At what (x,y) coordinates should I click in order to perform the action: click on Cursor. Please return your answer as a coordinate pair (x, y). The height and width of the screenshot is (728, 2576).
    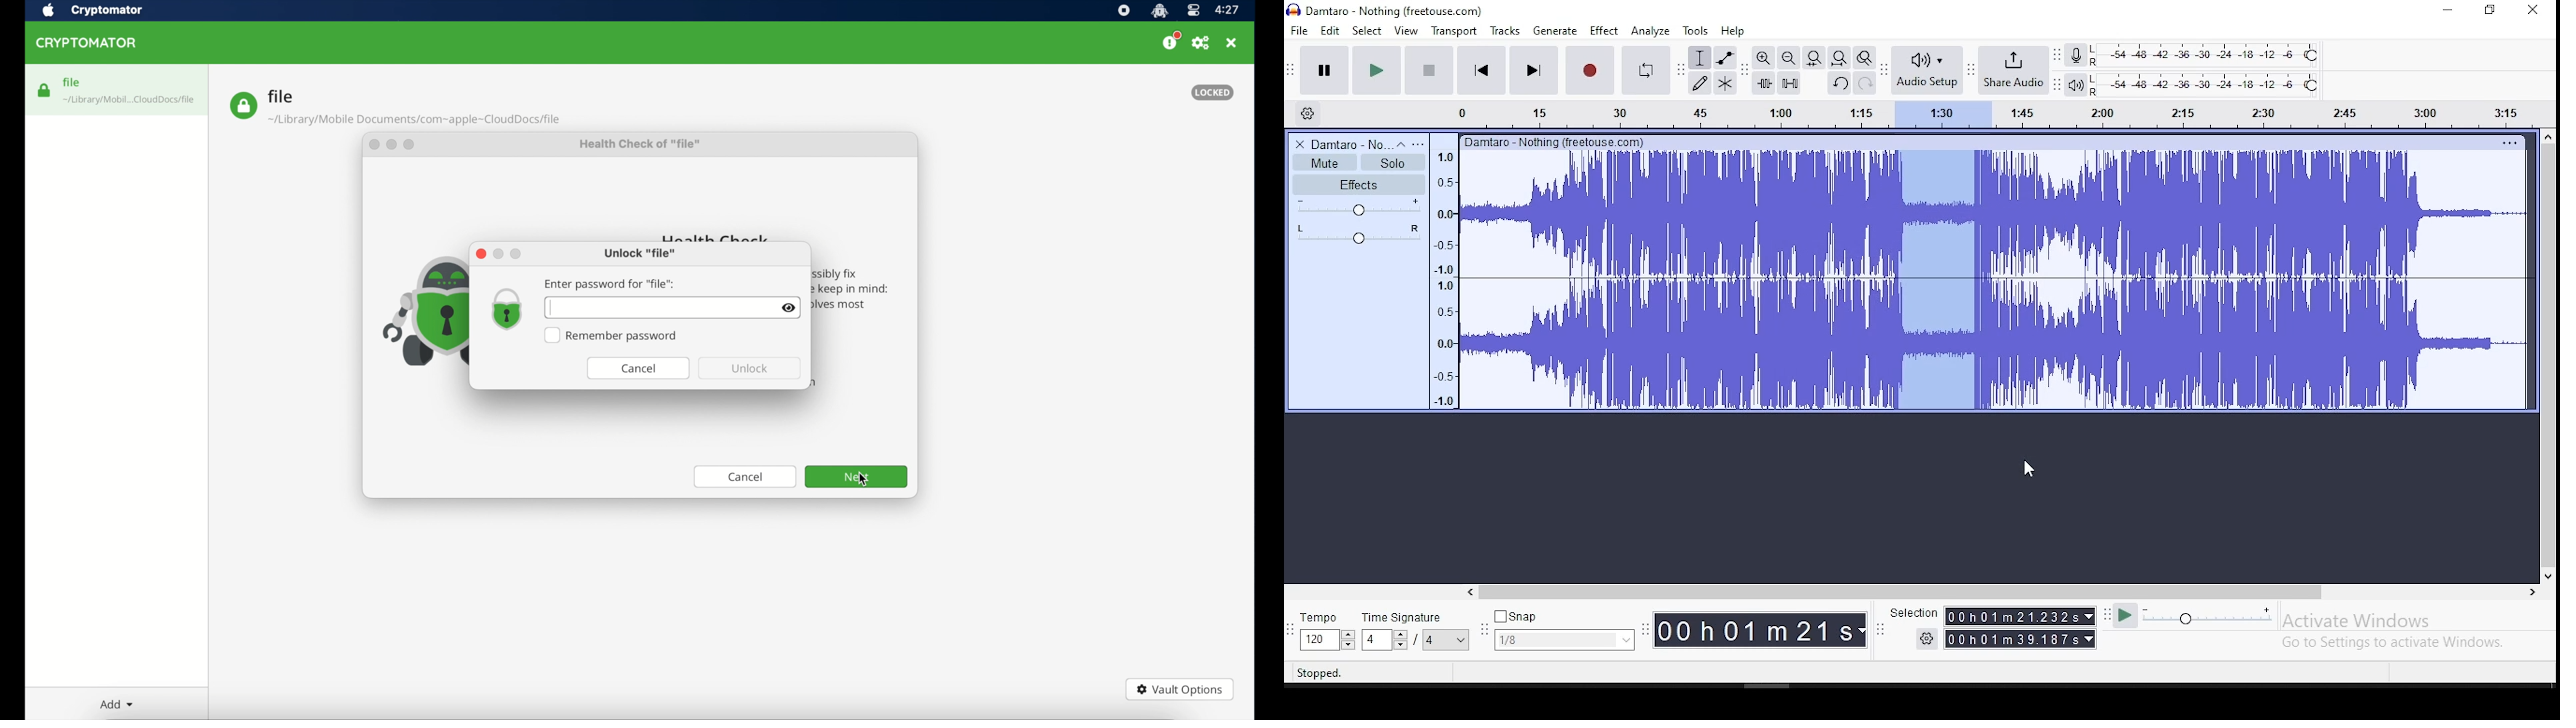
    Looking at the image, I should click on (2029, 471).